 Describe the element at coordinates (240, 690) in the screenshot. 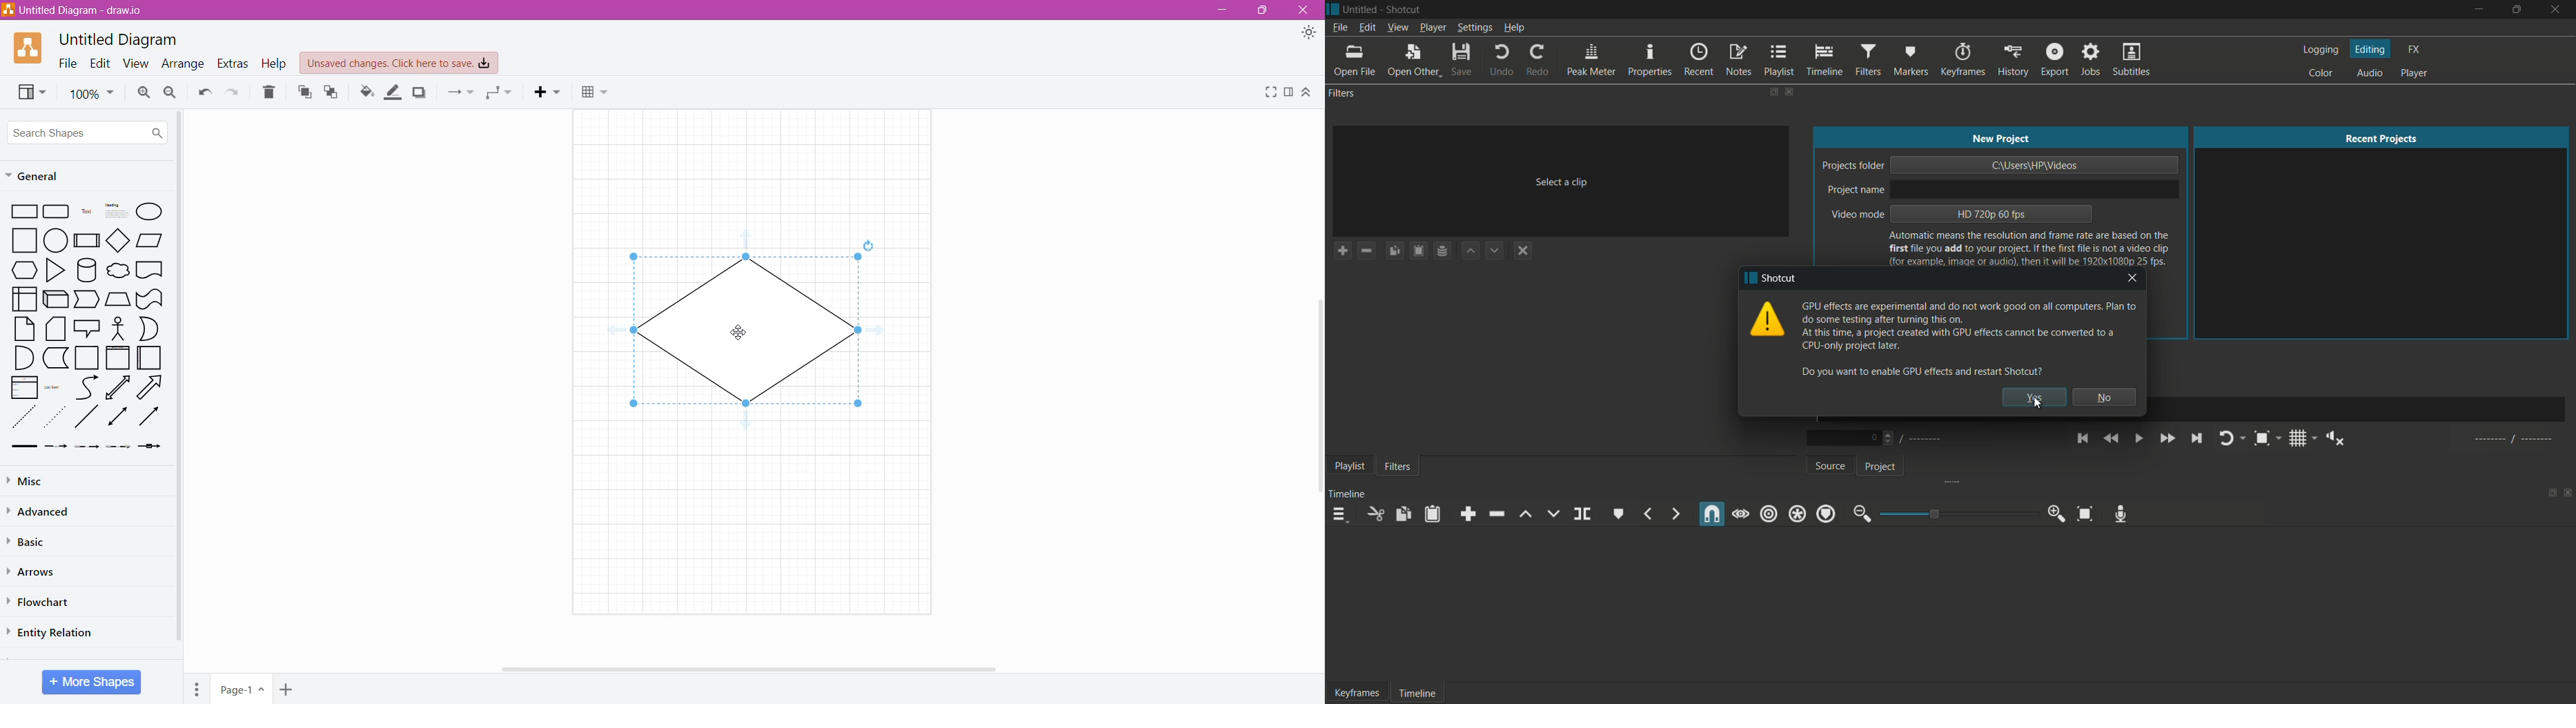

I see `Page-1` at that location.